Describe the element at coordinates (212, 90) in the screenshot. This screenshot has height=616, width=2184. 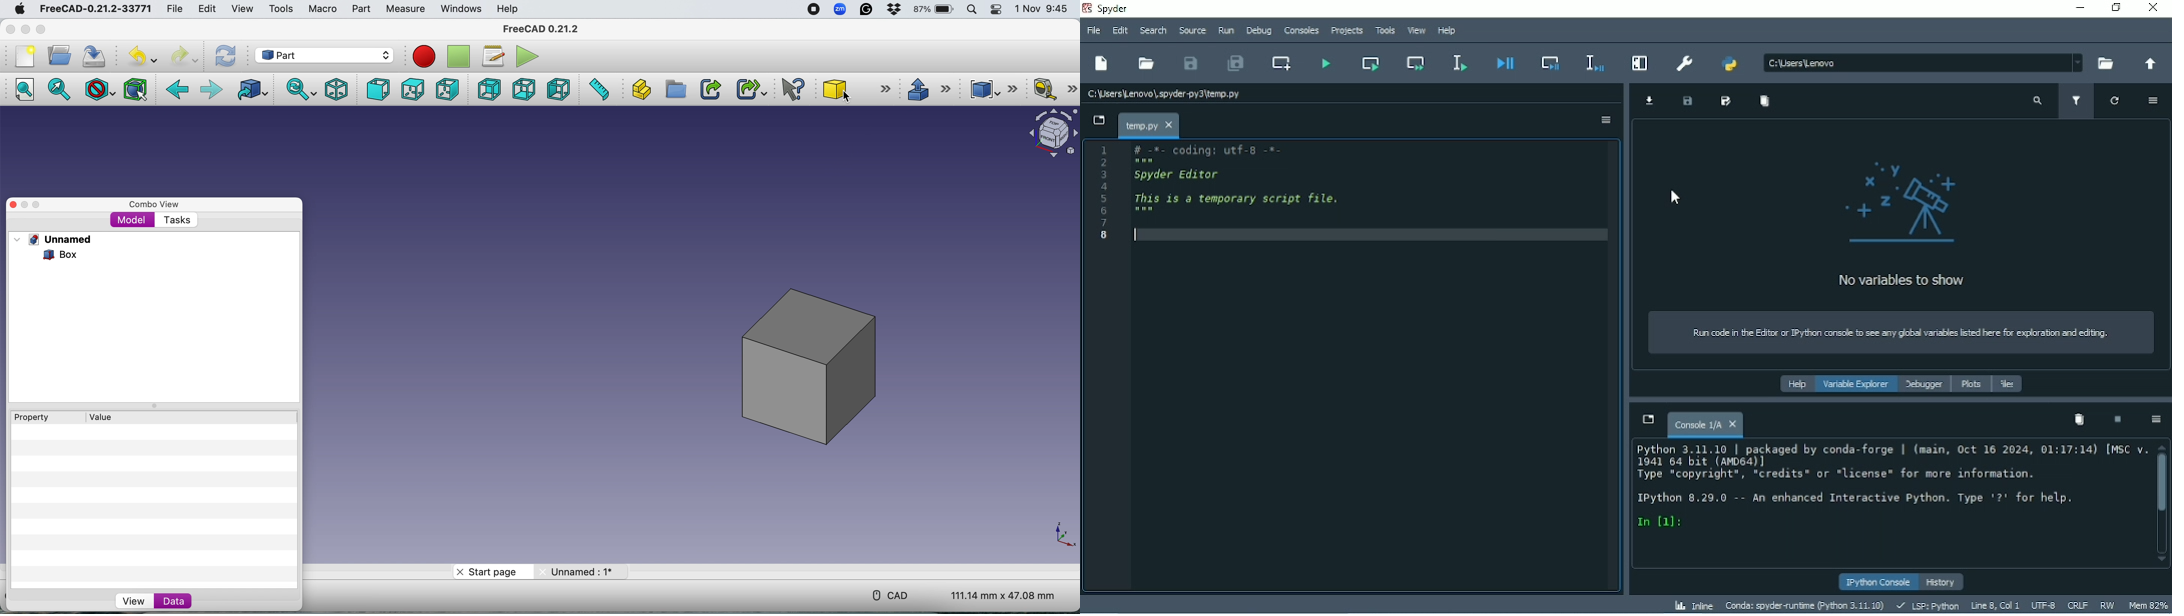
I see `Forward` at that location.